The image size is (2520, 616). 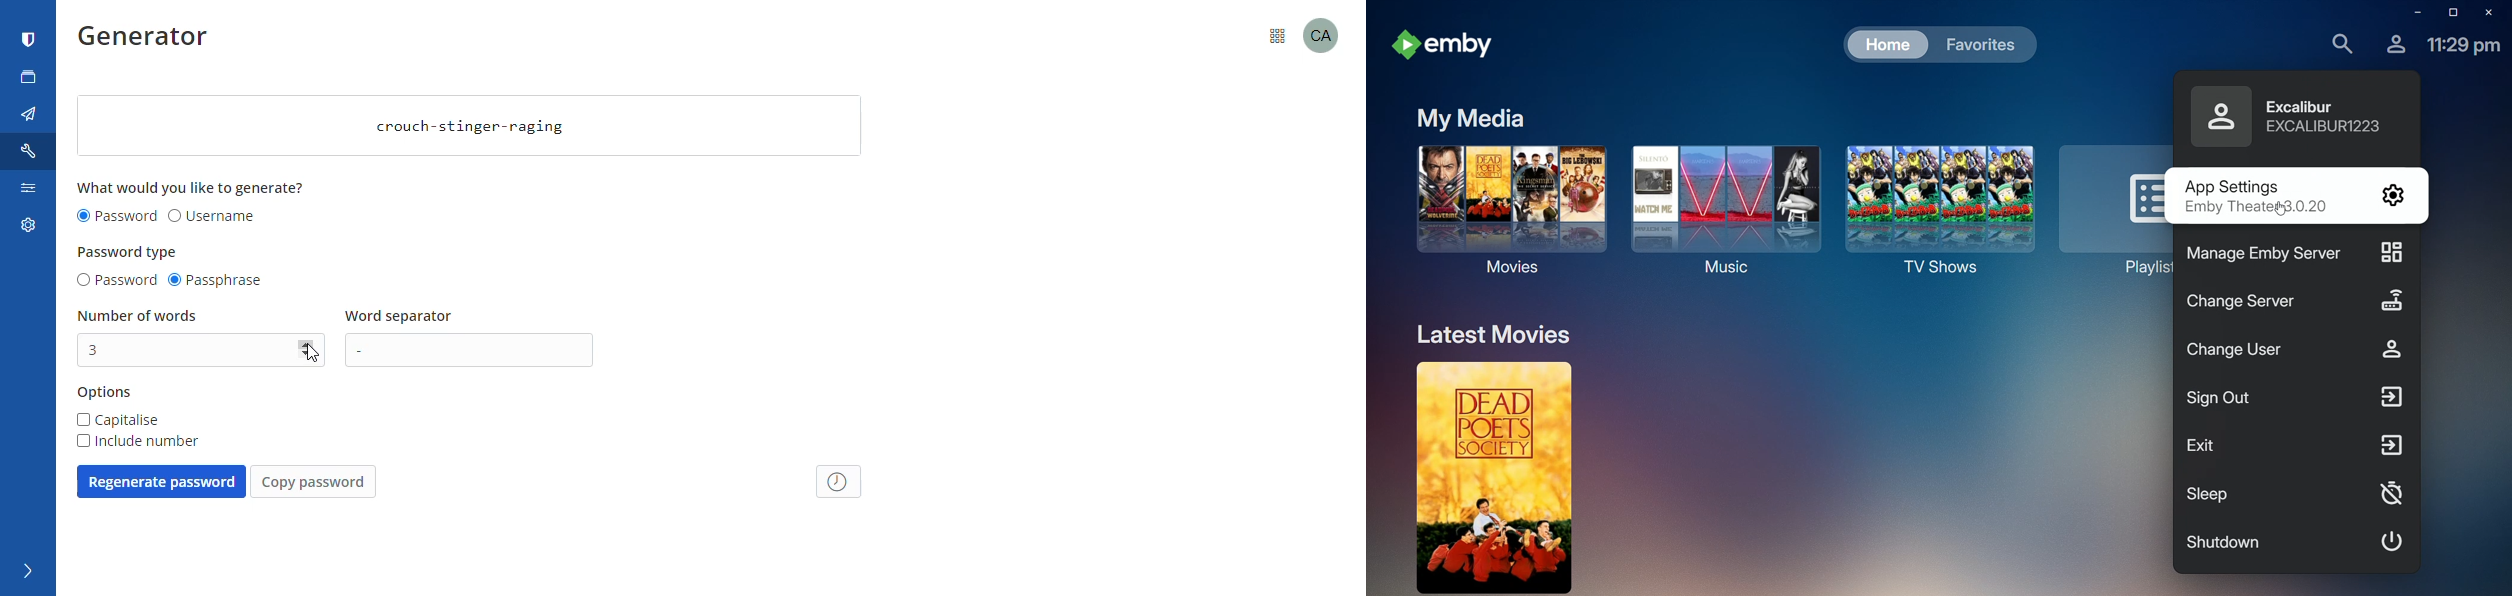 I want to click on My Media, so click(x=1472, y=115).